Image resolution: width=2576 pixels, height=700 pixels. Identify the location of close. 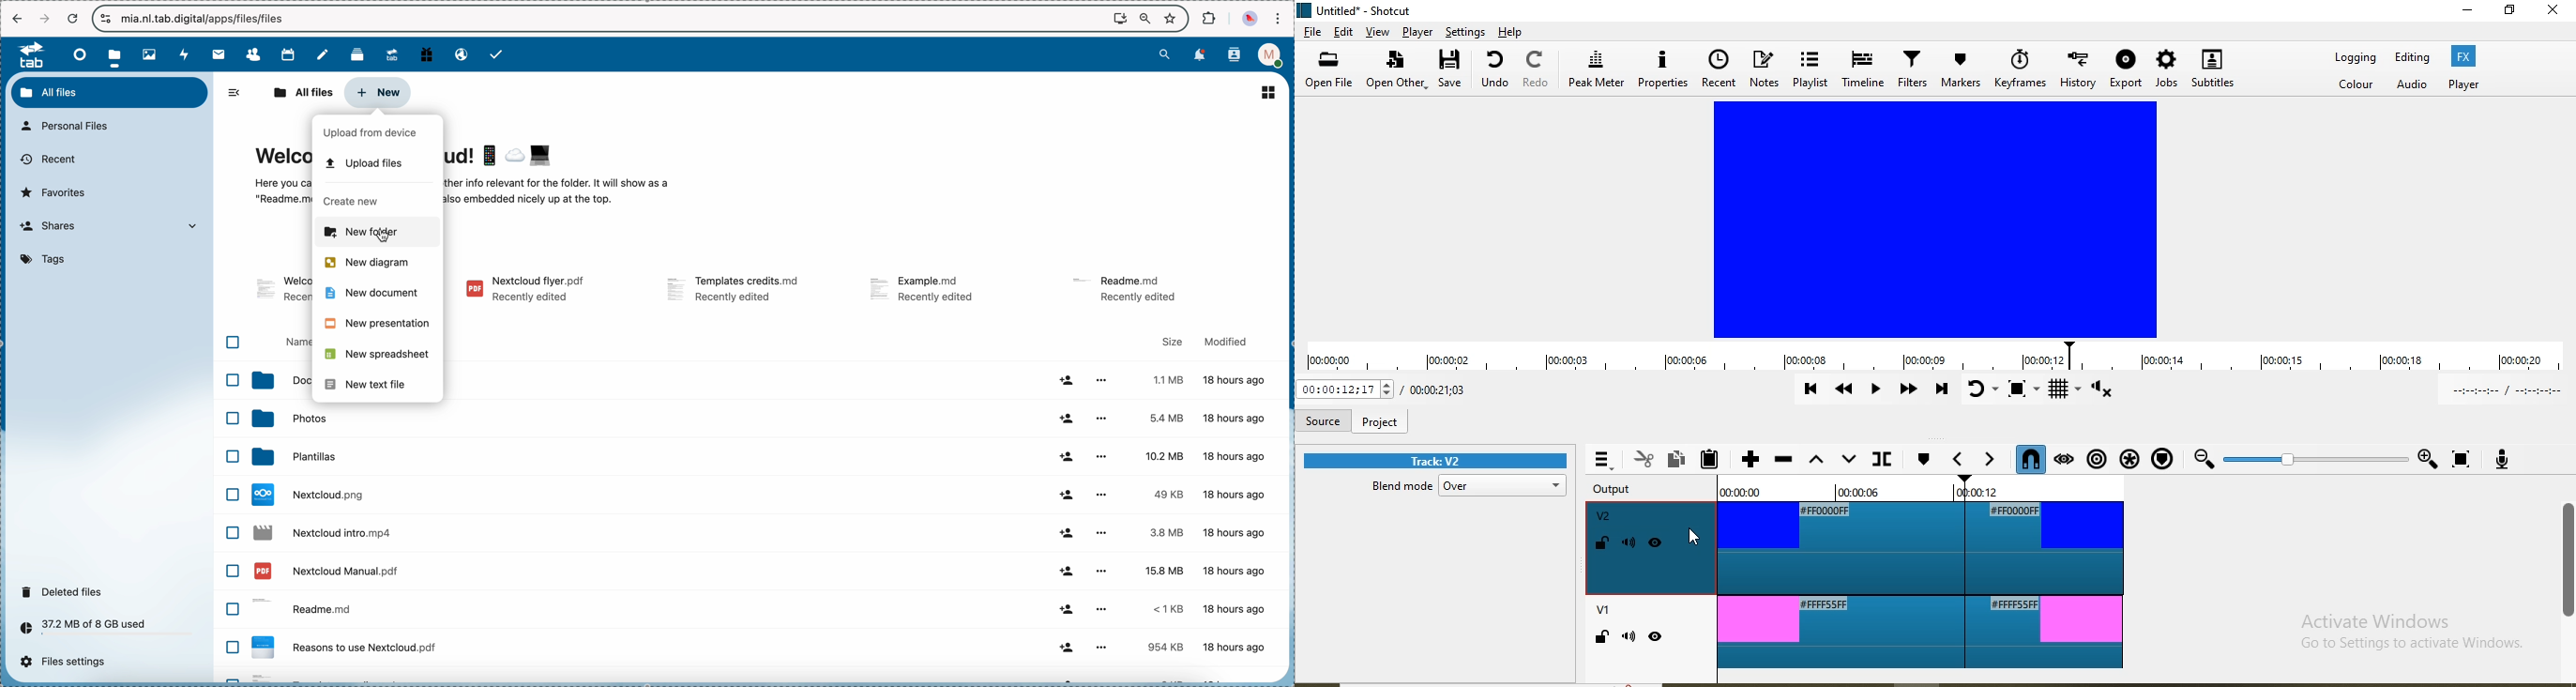
(2553, 20).